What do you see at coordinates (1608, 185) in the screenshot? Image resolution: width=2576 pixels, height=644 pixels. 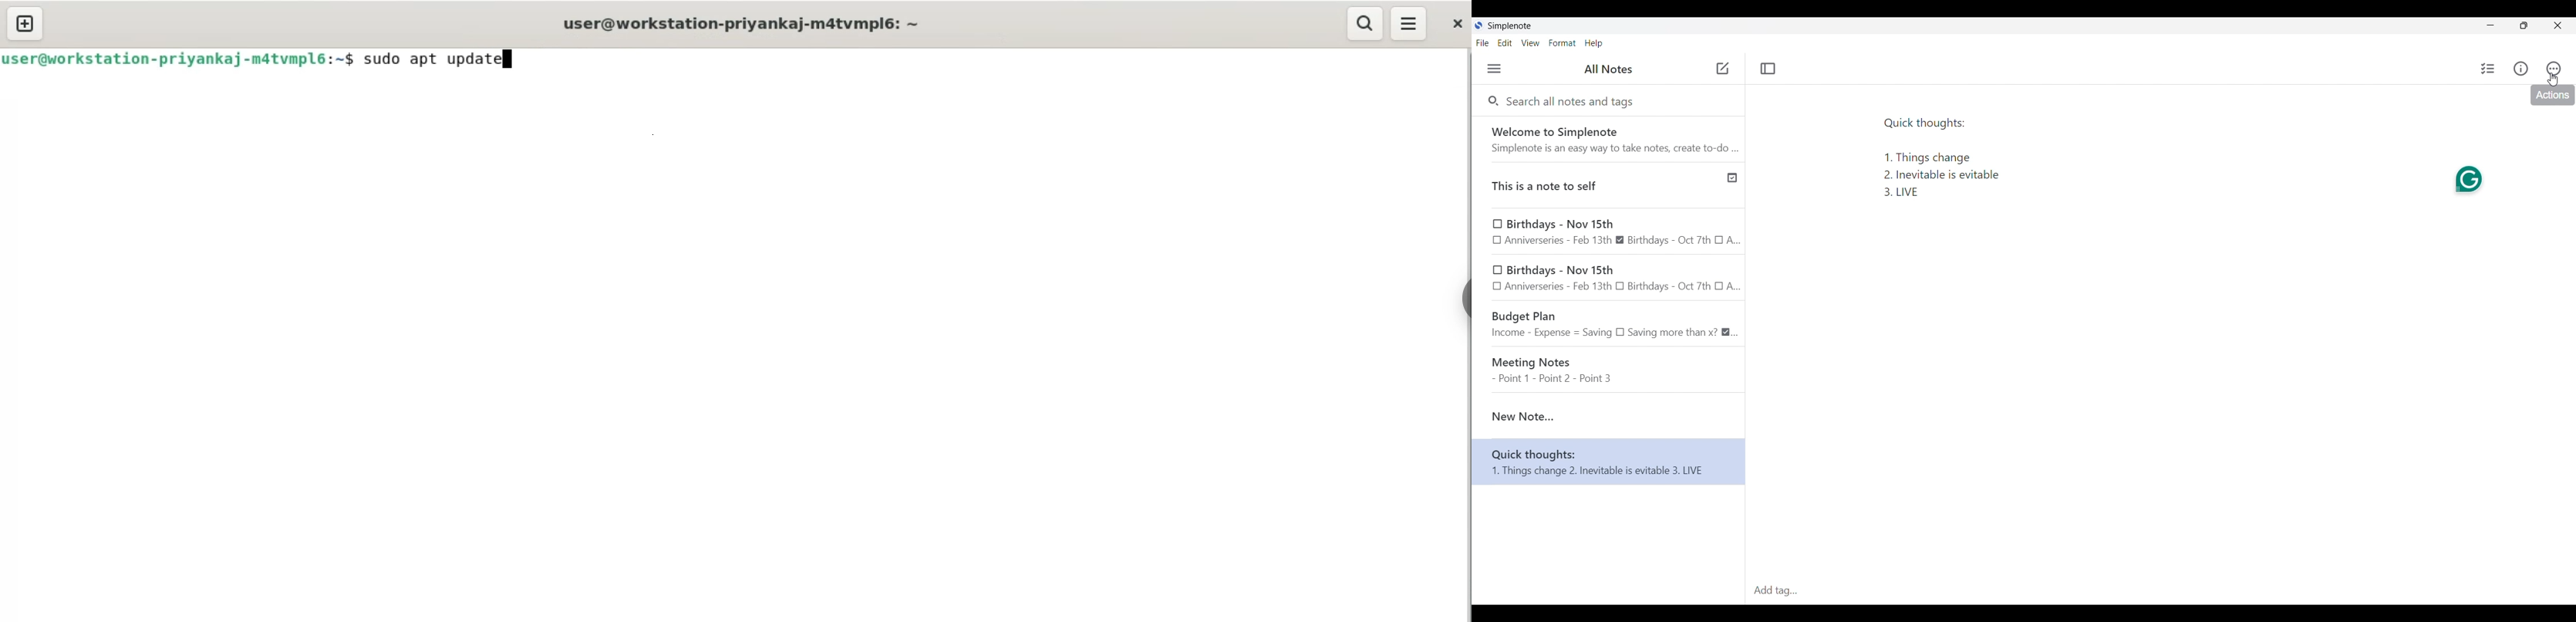 I see `Published note indicated by check icon` at bounding box center [1608, 185].